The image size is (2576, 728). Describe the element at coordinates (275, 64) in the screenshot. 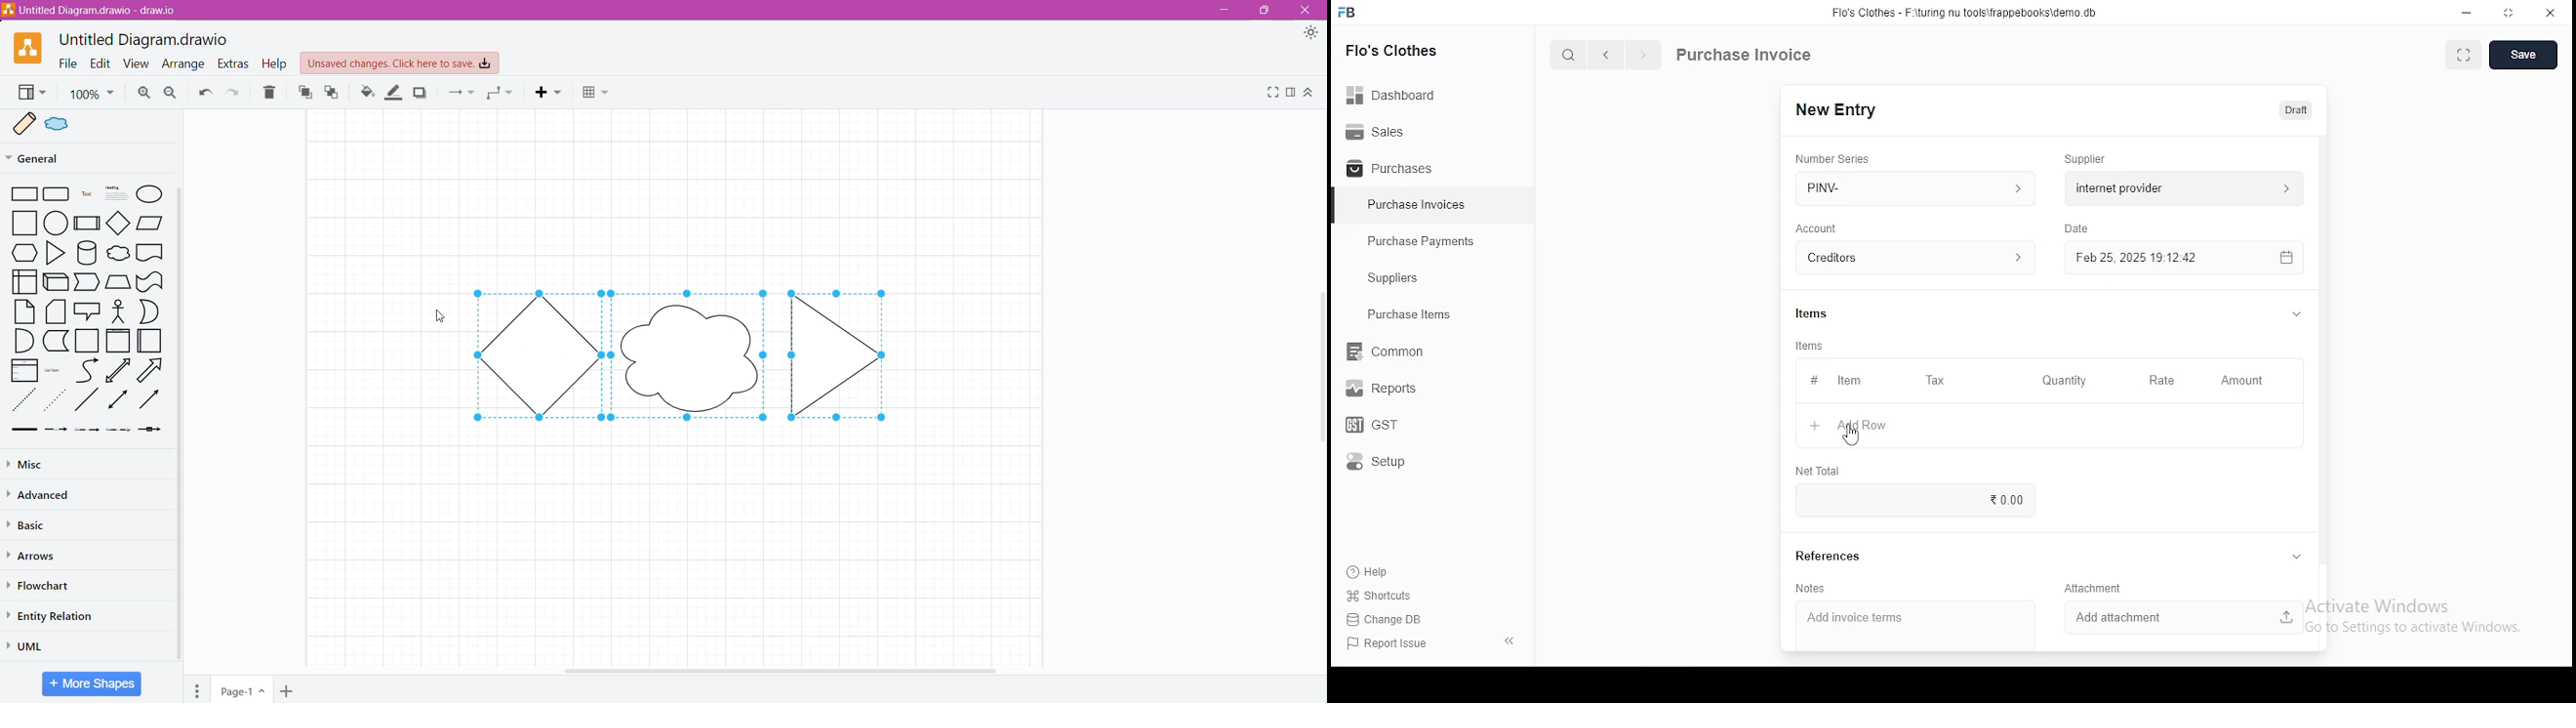

I see `Help` at that location.